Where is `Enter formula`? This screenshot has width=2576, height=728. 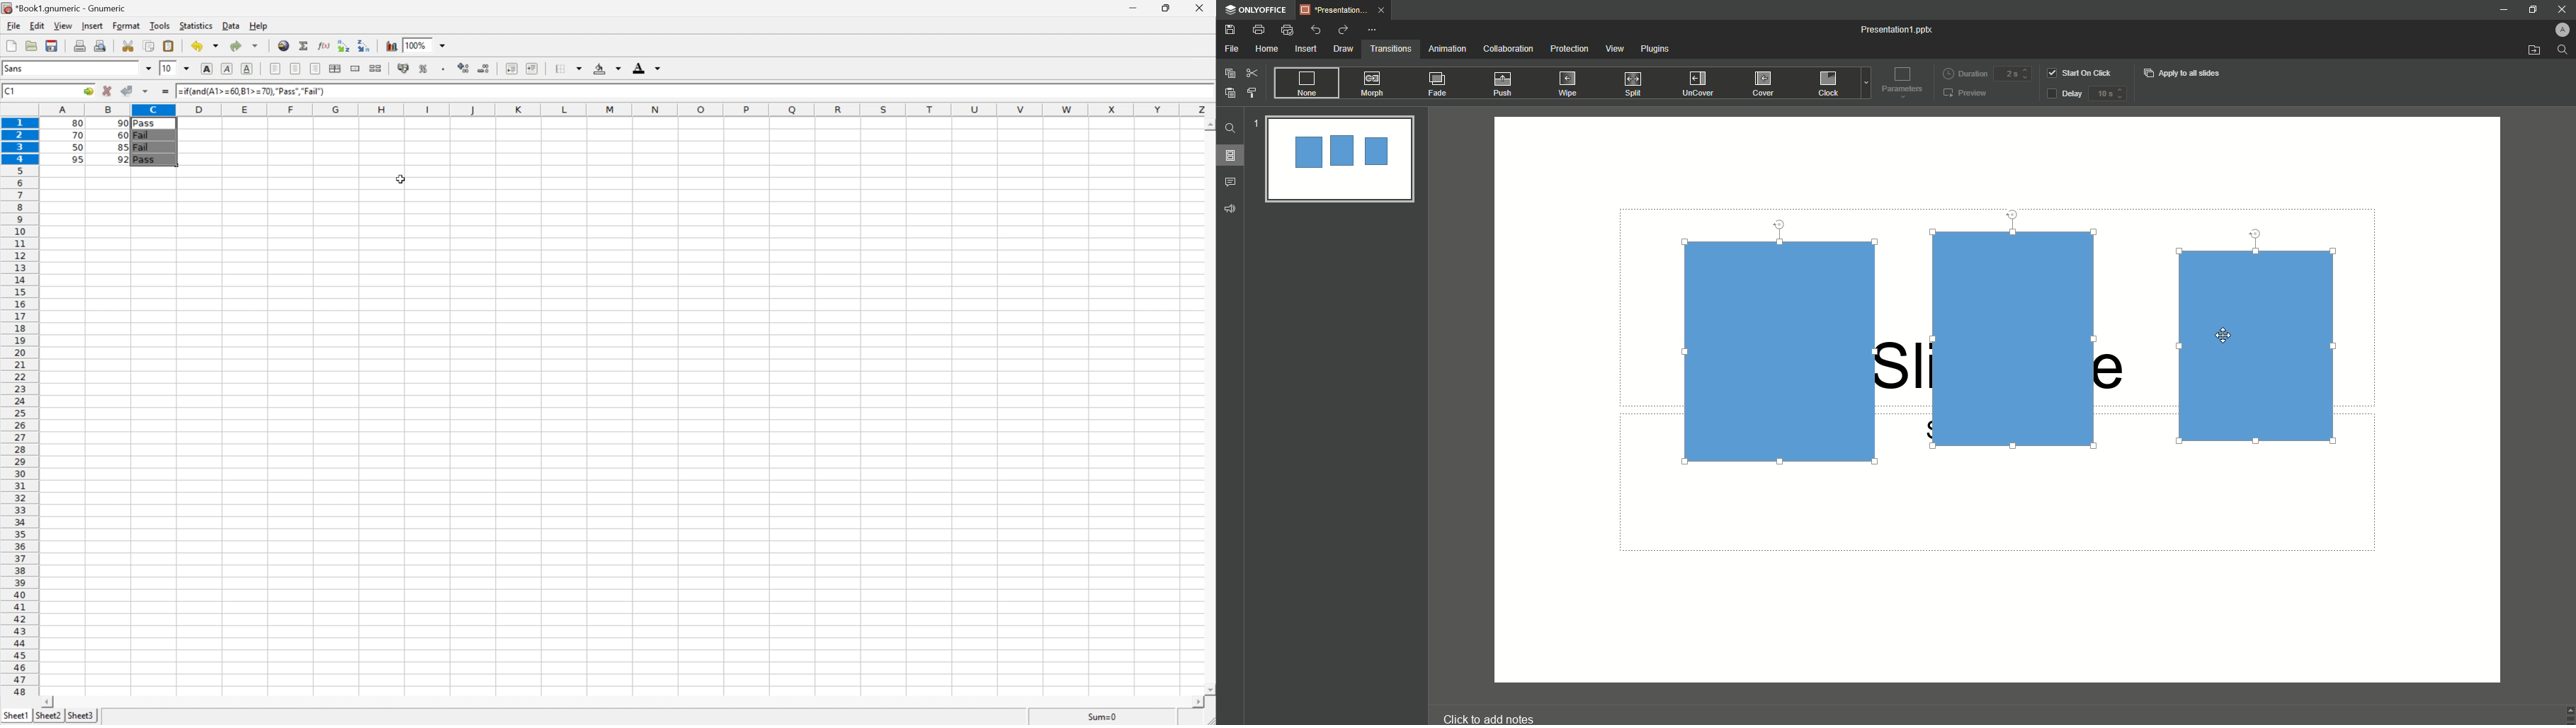
Enter formula is located at coordinates (165, 91).